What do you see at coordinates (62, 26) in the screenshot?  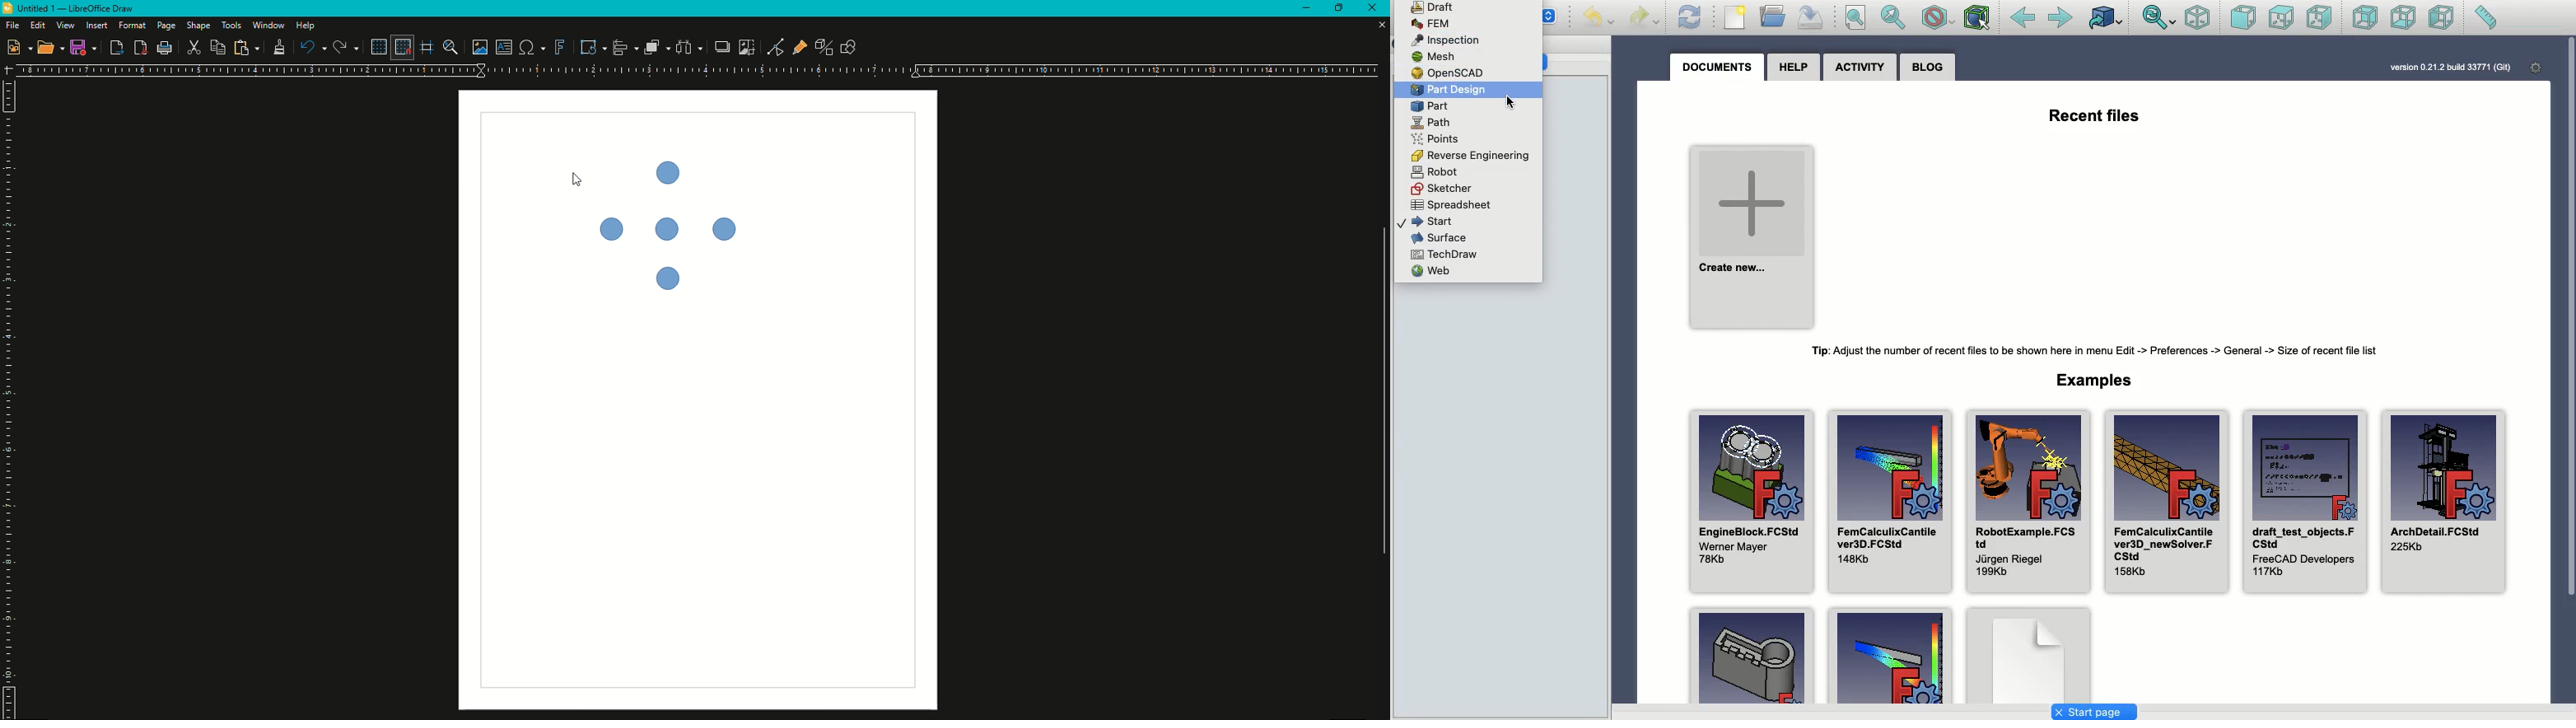 I see `View` at bounding box center [62, 26].